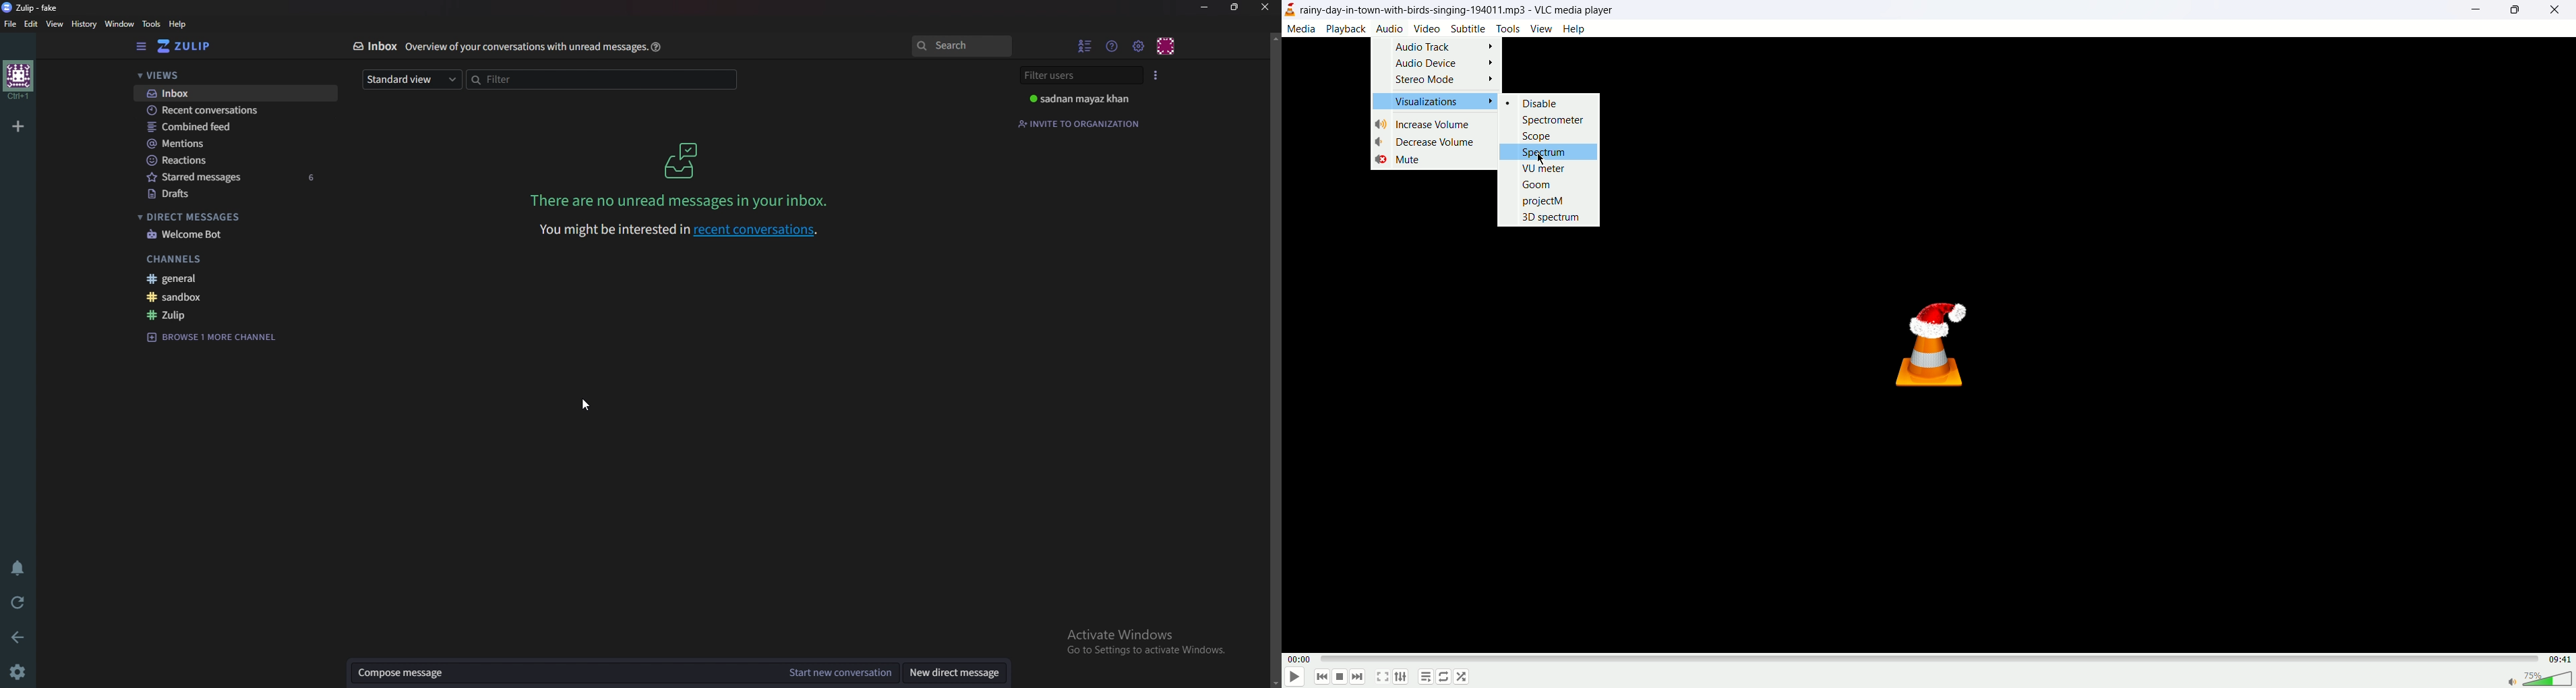 This screenshot has width=2576, height=700. I want to click on mute, so click(1398, 160).